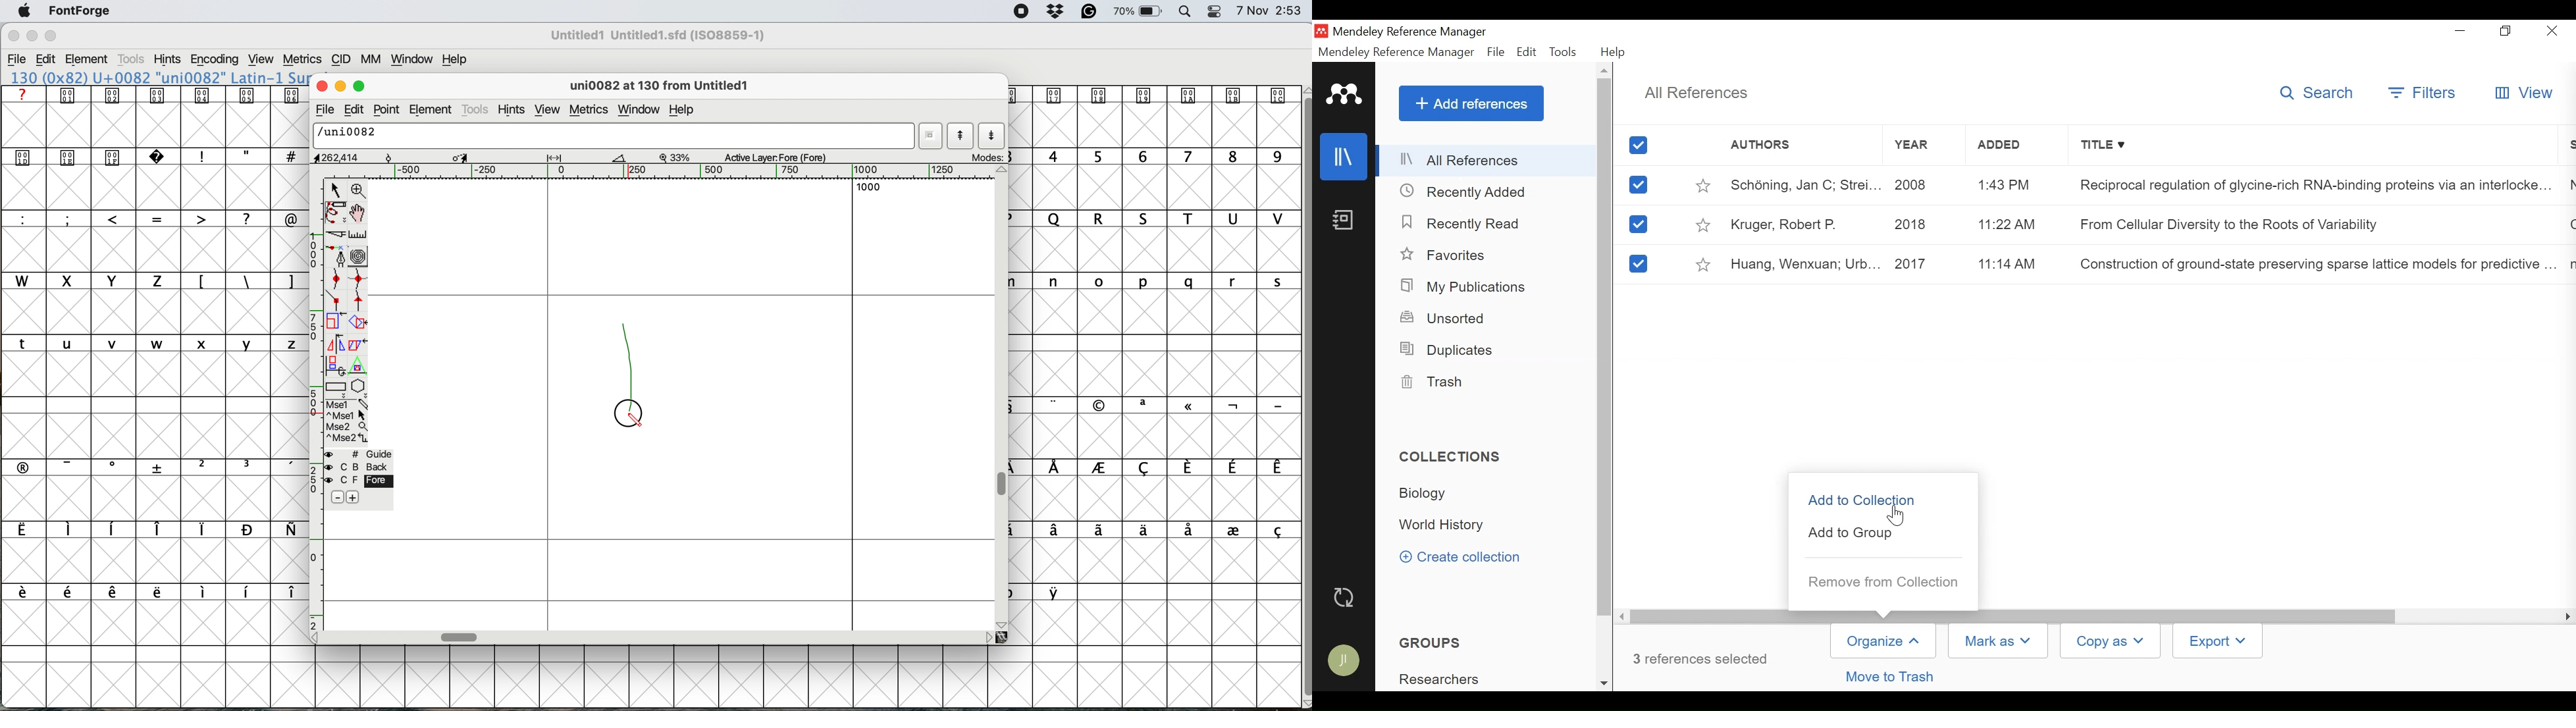 Image resolution: width=2576 pixels, height=728 pixels. Describe the element at coordinates (314, 404) in the screenshot. I see `vertical scale` at that location.